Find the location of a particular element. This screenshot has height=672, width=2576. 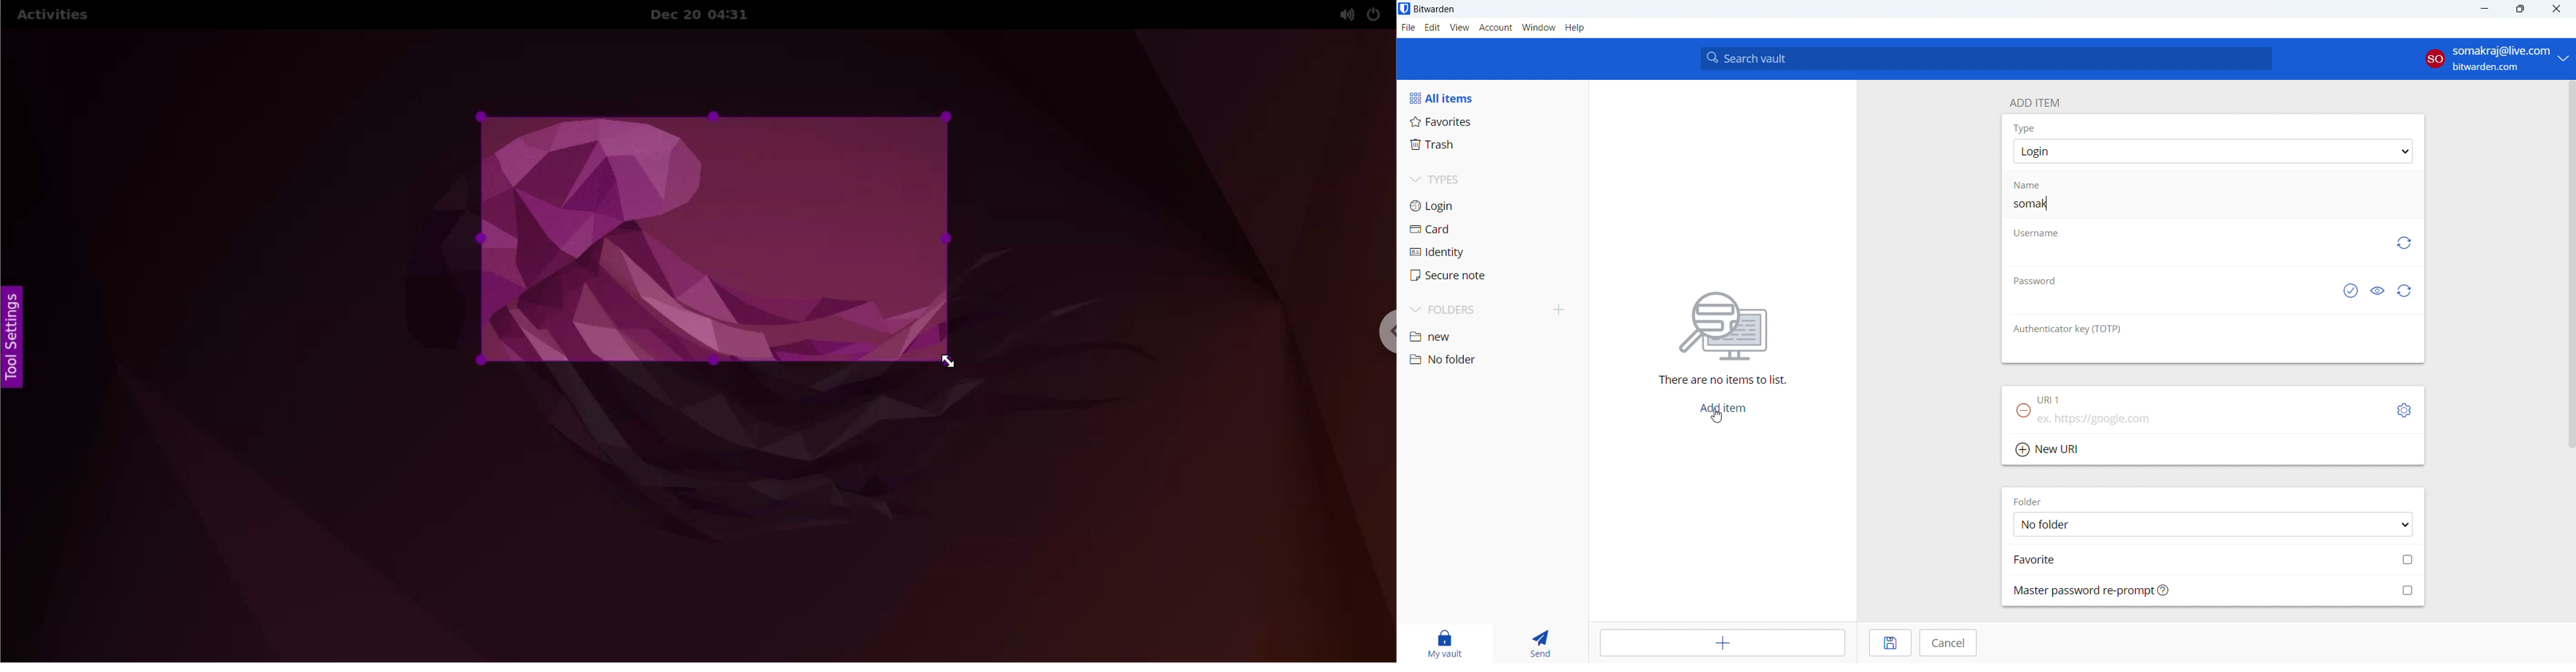

searching for file vector icon is located at coordinates (1722, 327).